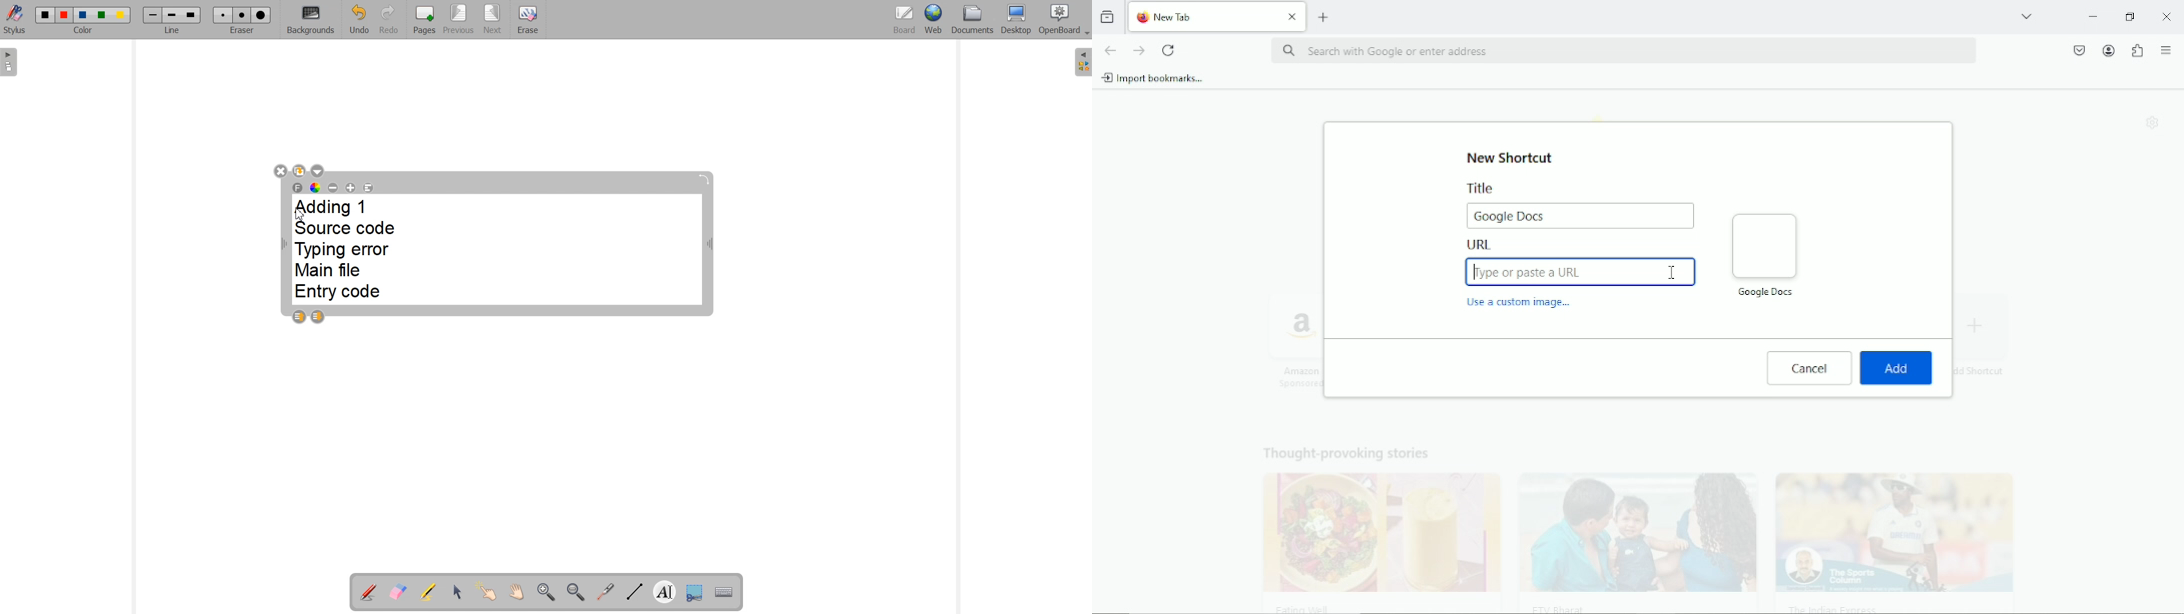 The height and width of the screenshot is (616, 2184). What do you see at coordinates (2107, 50) in the screenshot?
I see `account` at bounding box center [2107, 50].